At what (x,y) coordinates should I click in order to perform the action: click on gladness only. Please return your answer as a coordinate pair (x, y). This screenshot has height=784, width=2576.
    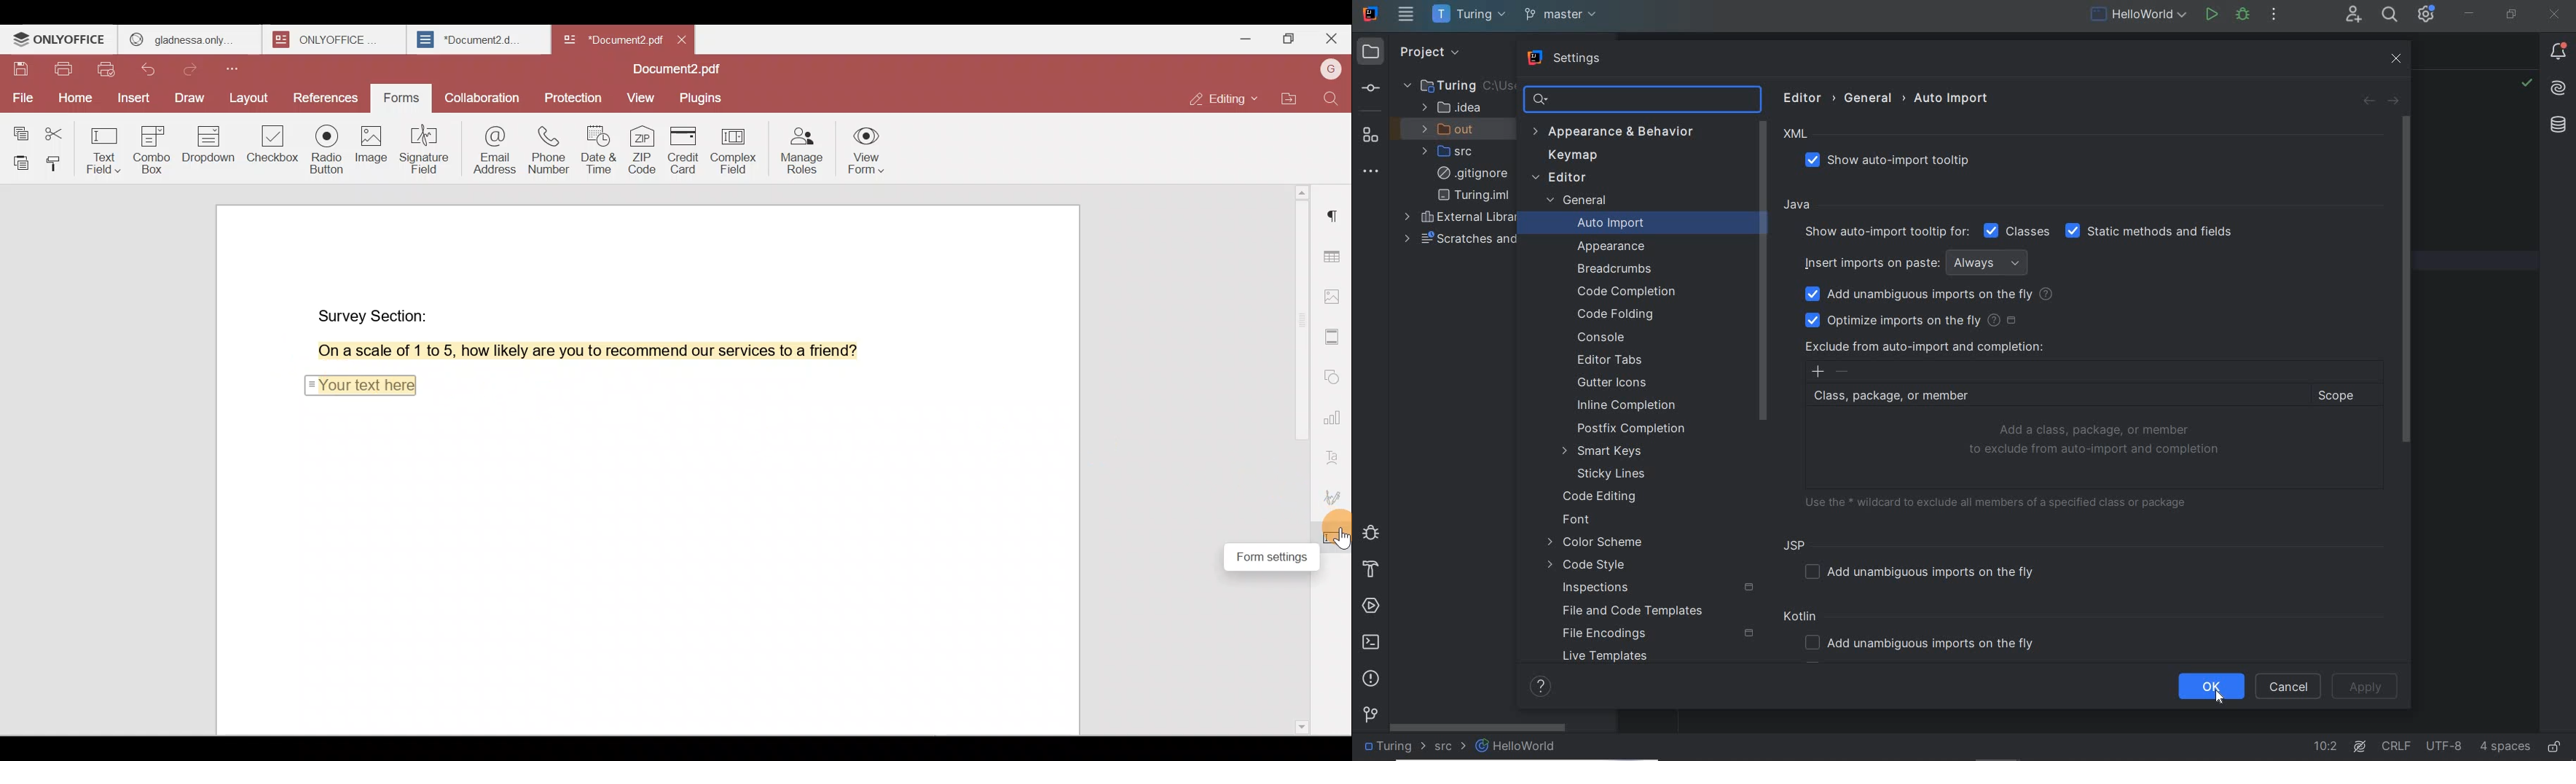
    Looking at the image, I should click on (189, 39).